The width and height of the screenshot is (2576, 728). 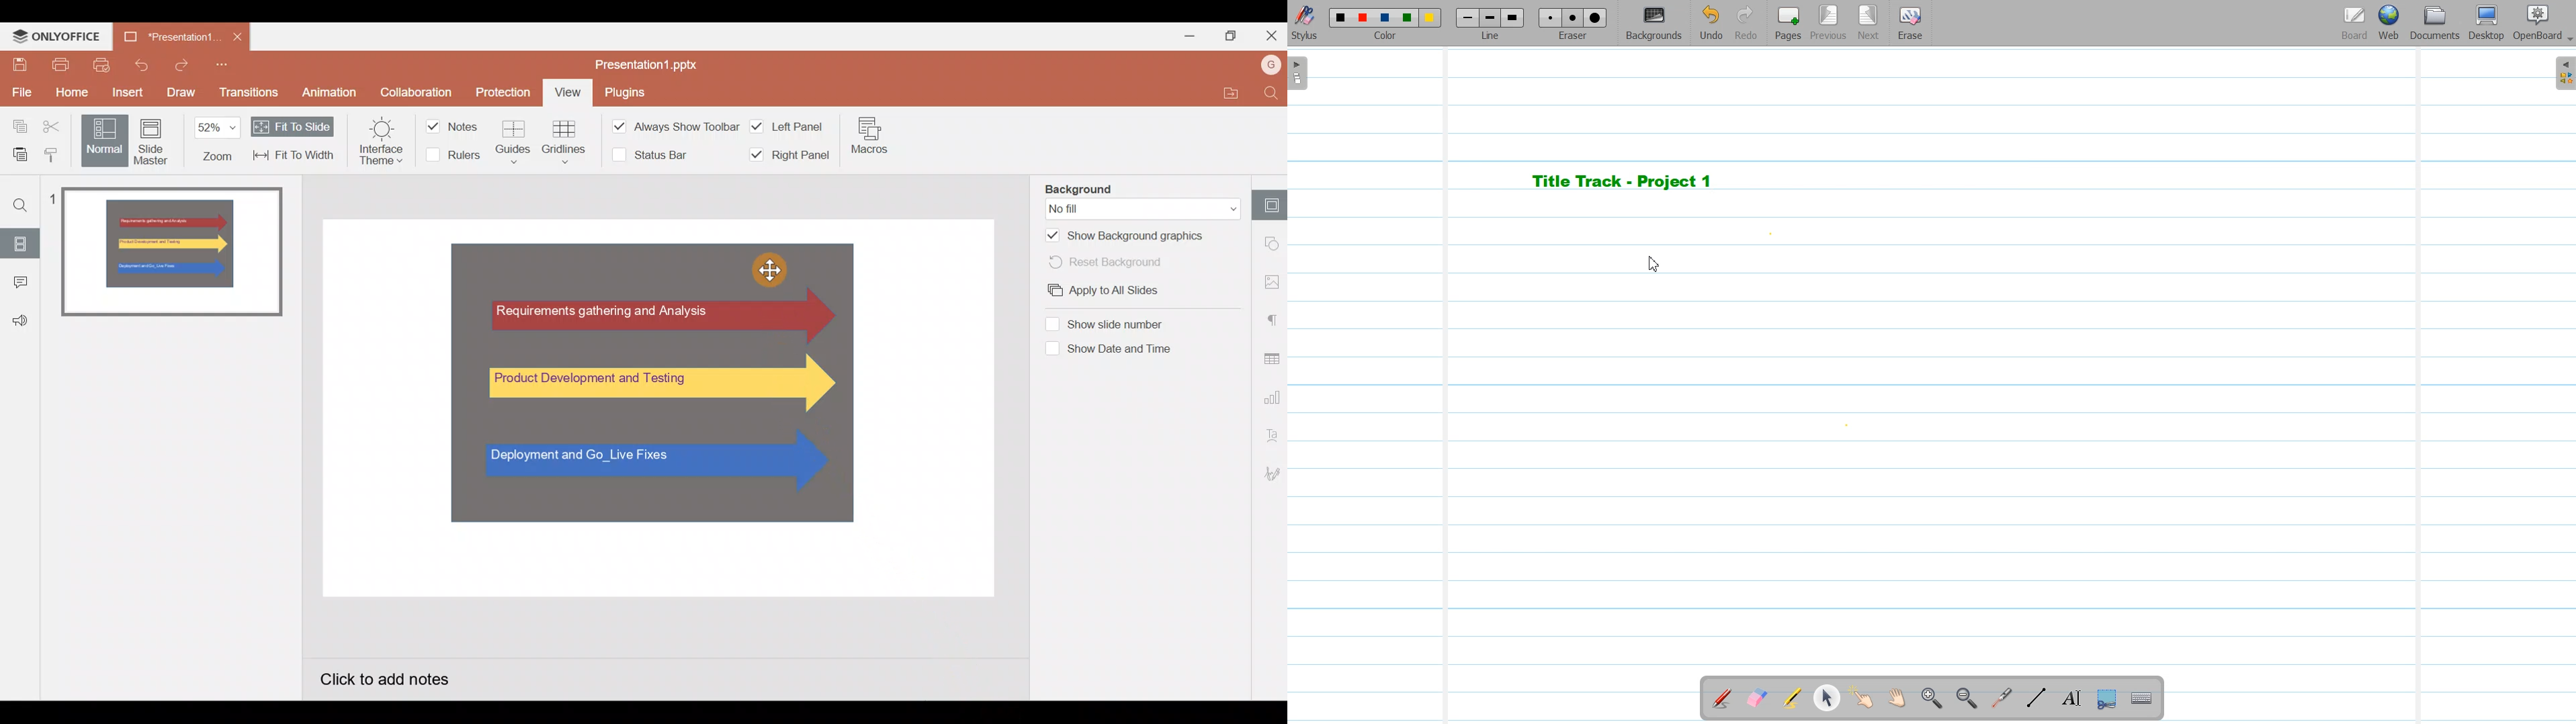 What do you see at coordinates (1270, 279) in the screenshot?
I see `Image settings` at bounding box center [1270, 279].